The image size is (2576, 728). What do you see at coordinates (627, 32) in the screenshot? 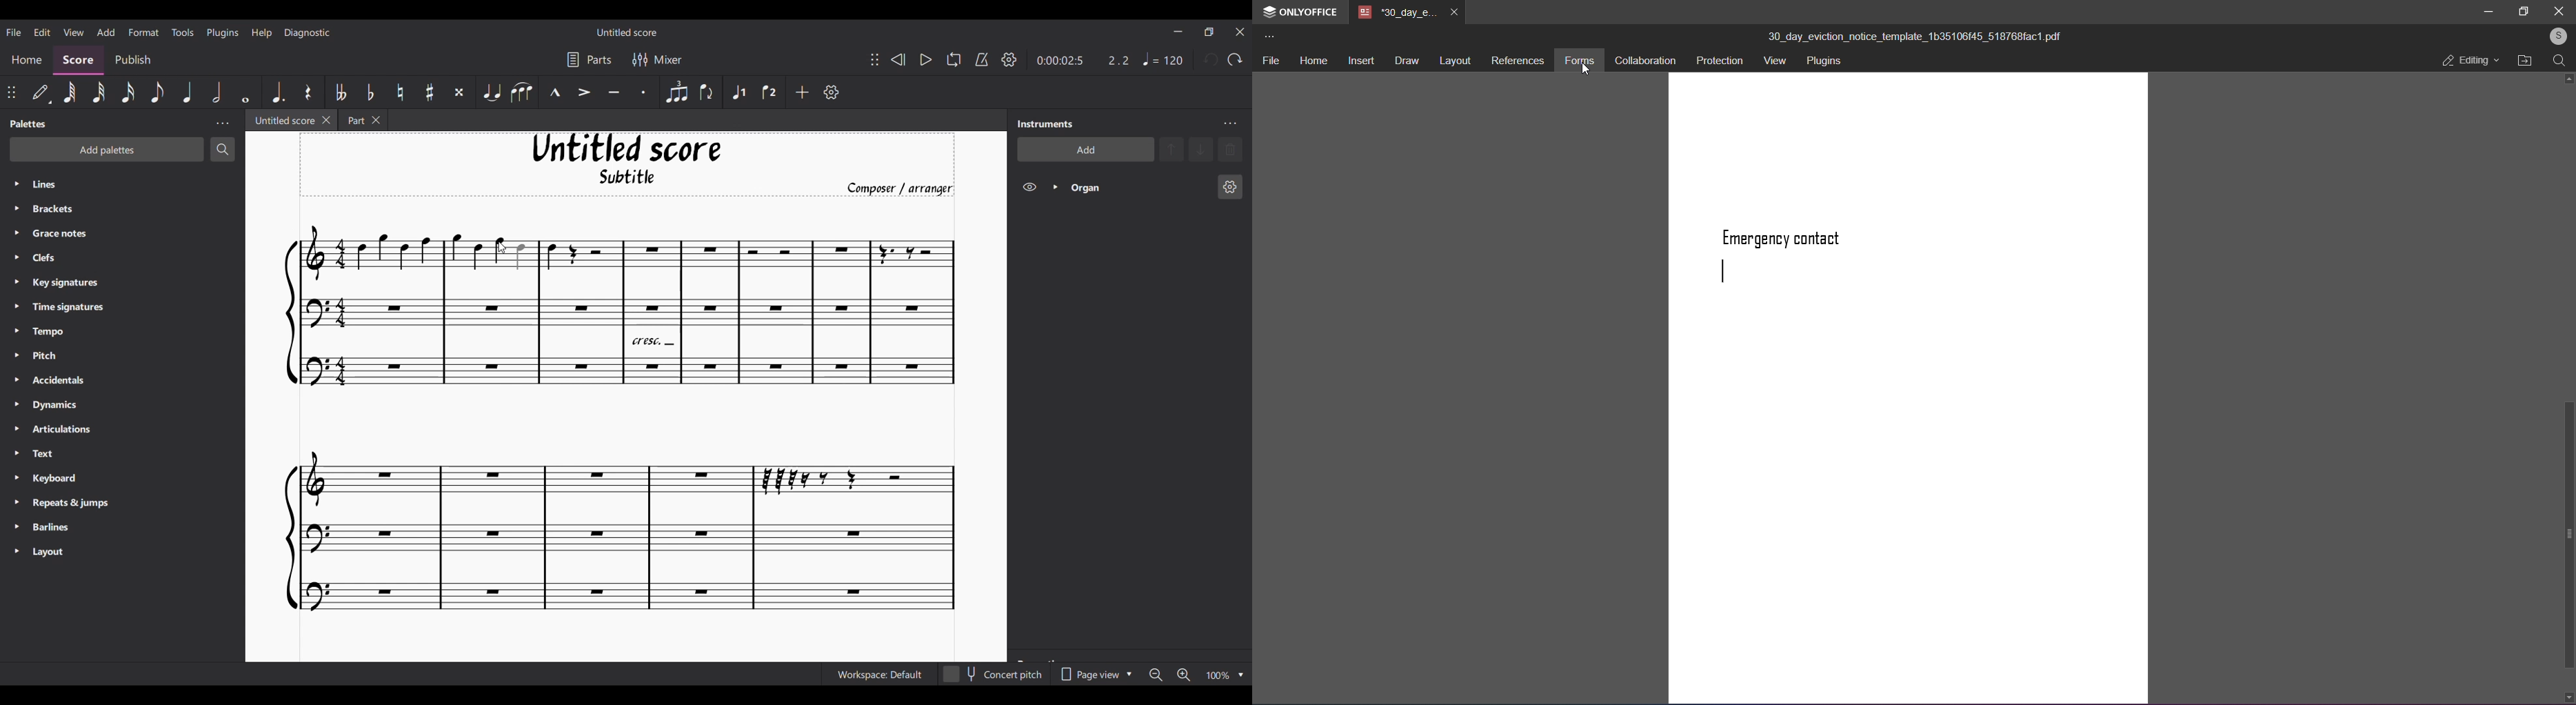
I see `Score title` at bounding box center [627, 32].